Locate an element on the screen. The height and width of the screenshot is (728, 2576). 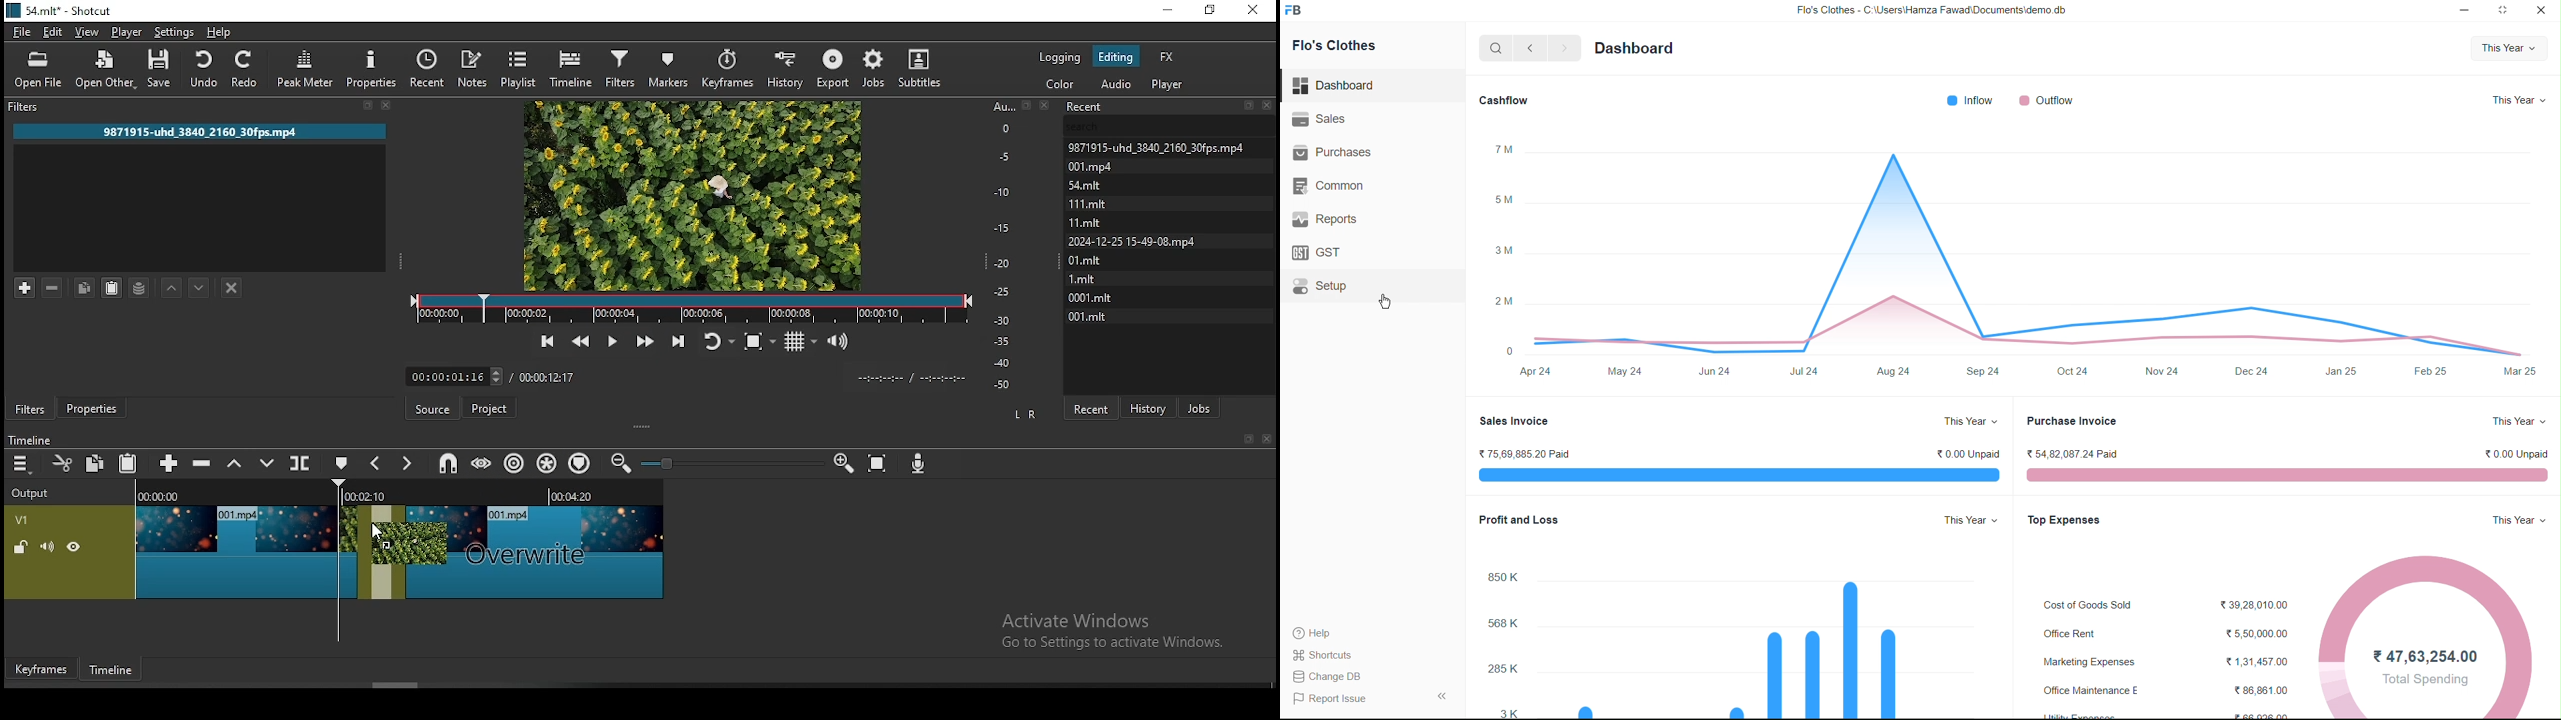
Marketing Expenses is located at coordinates (2089, 662).